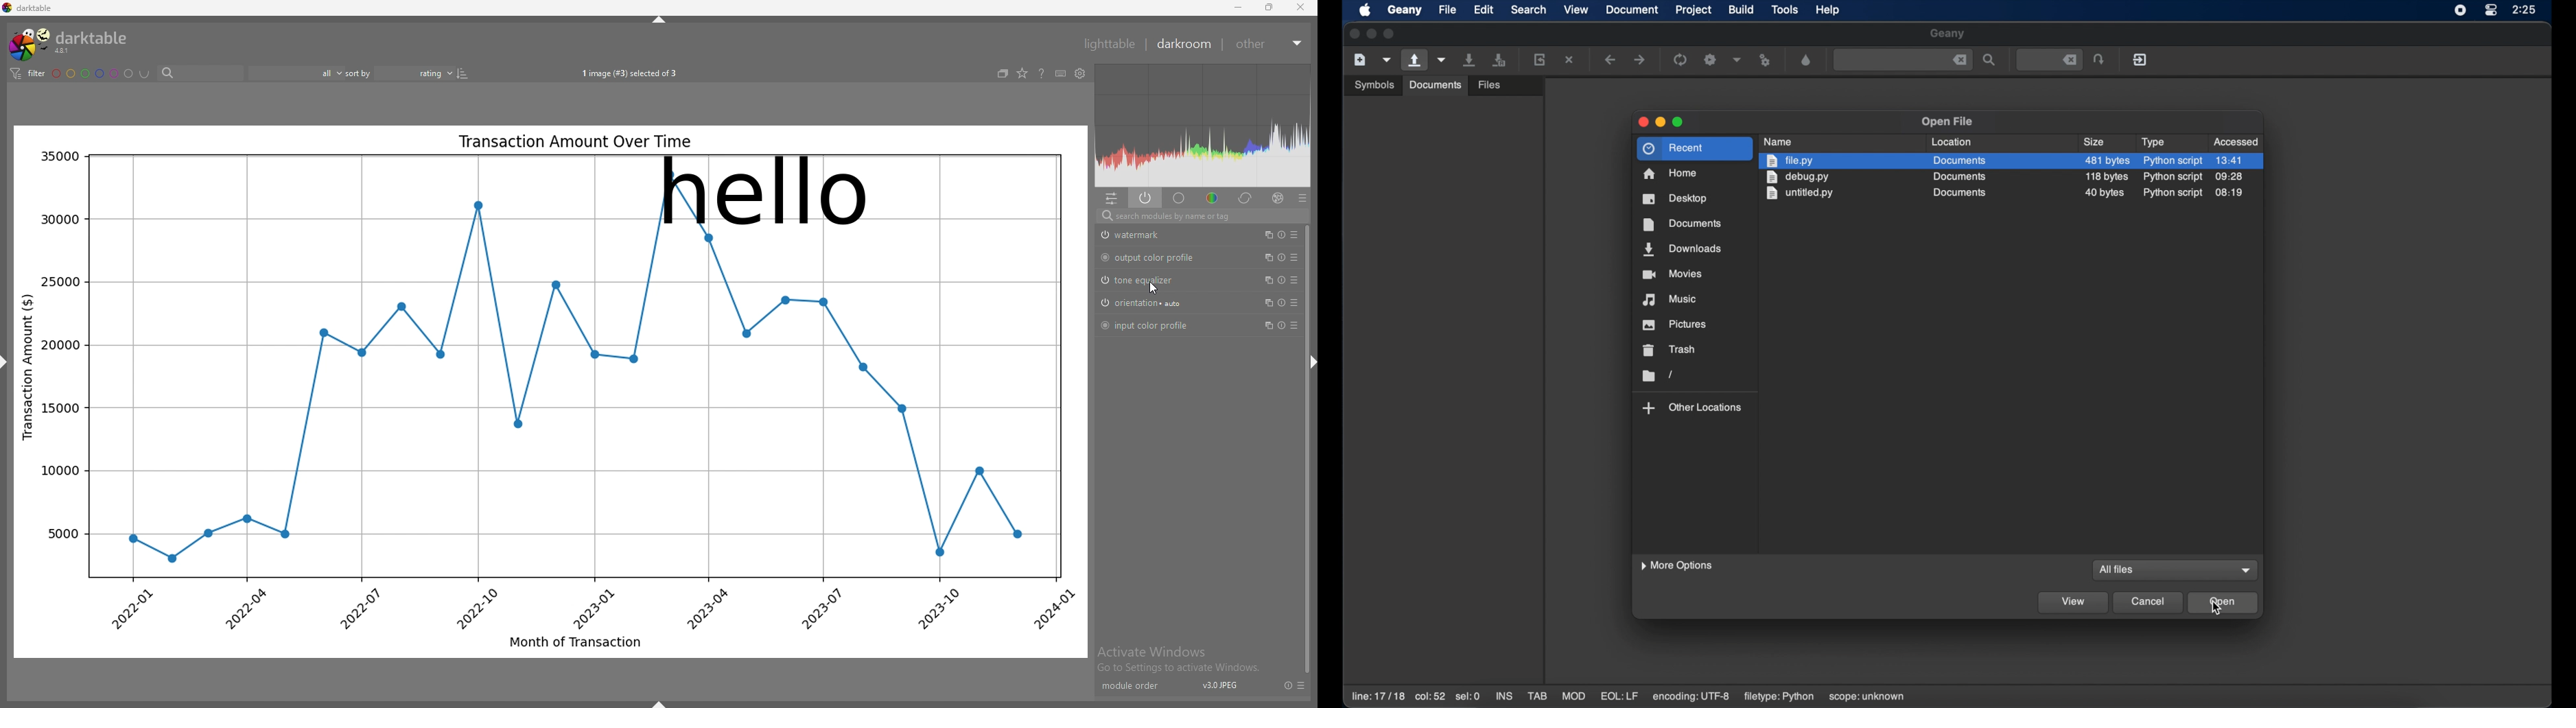  What do you see at coordinates (202, 73) in the screenshot?
I see `search bar` at bounding box center [202, 73].